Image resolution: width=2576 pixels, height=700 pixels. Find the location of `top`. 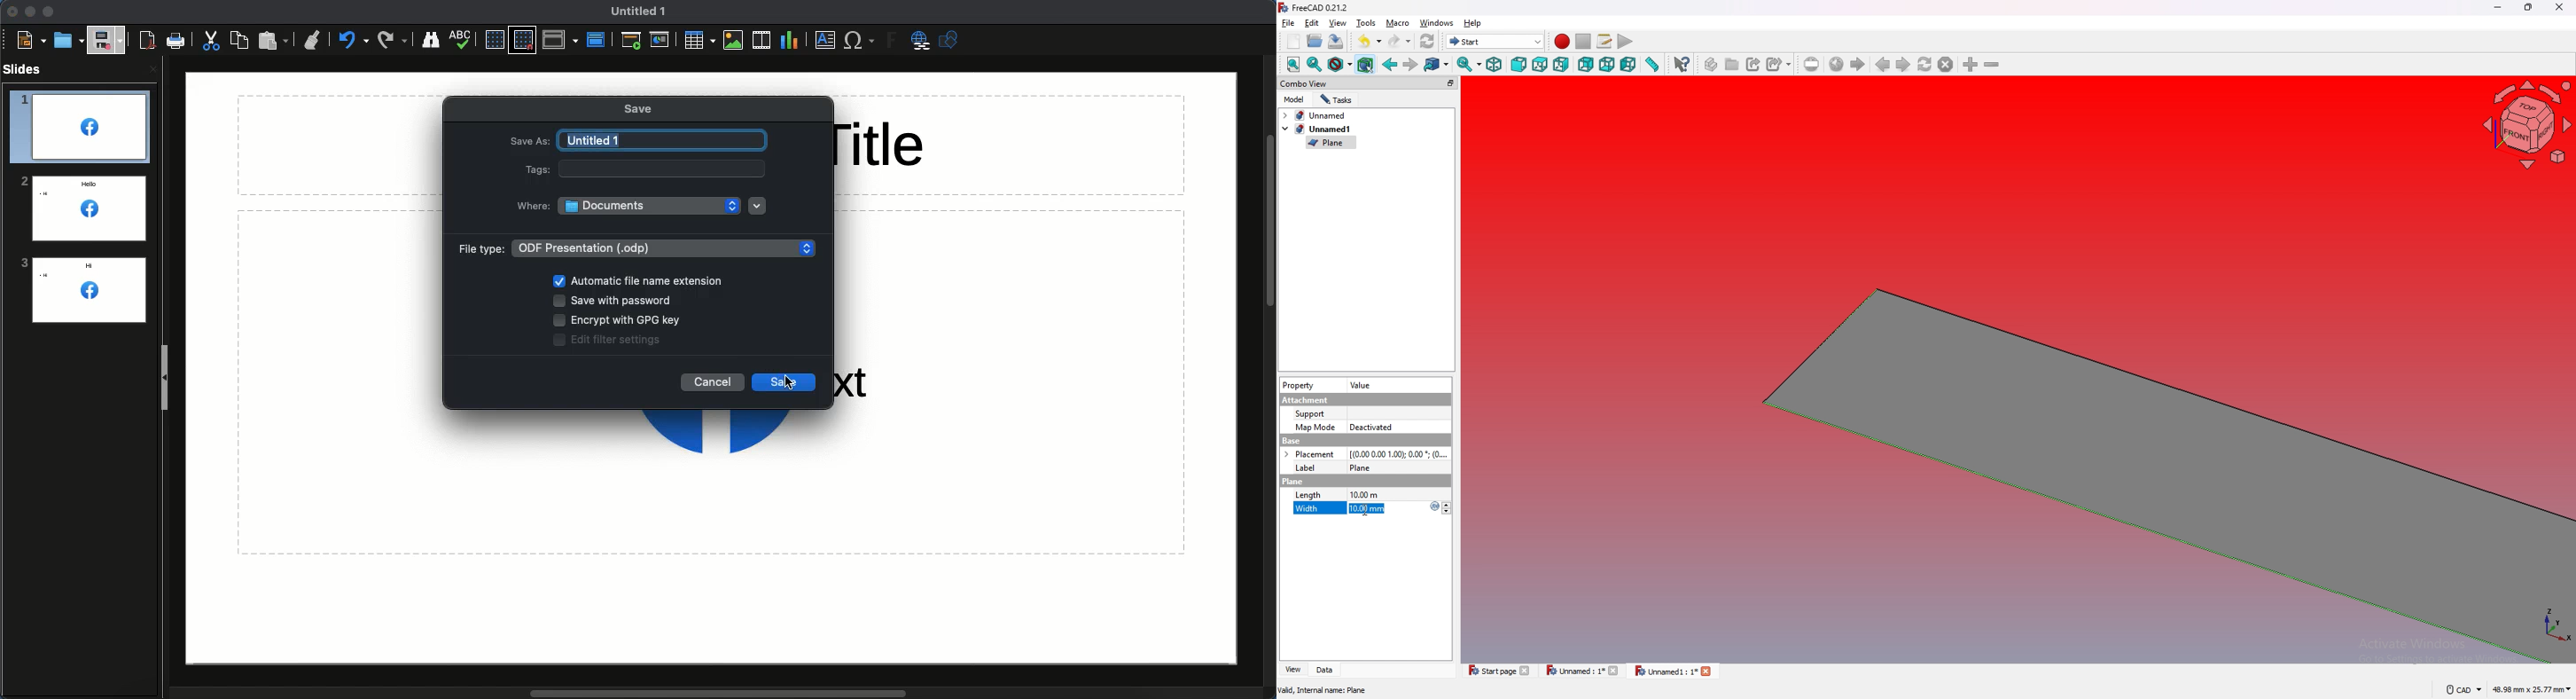

top is located at coordinates (1540, 65).